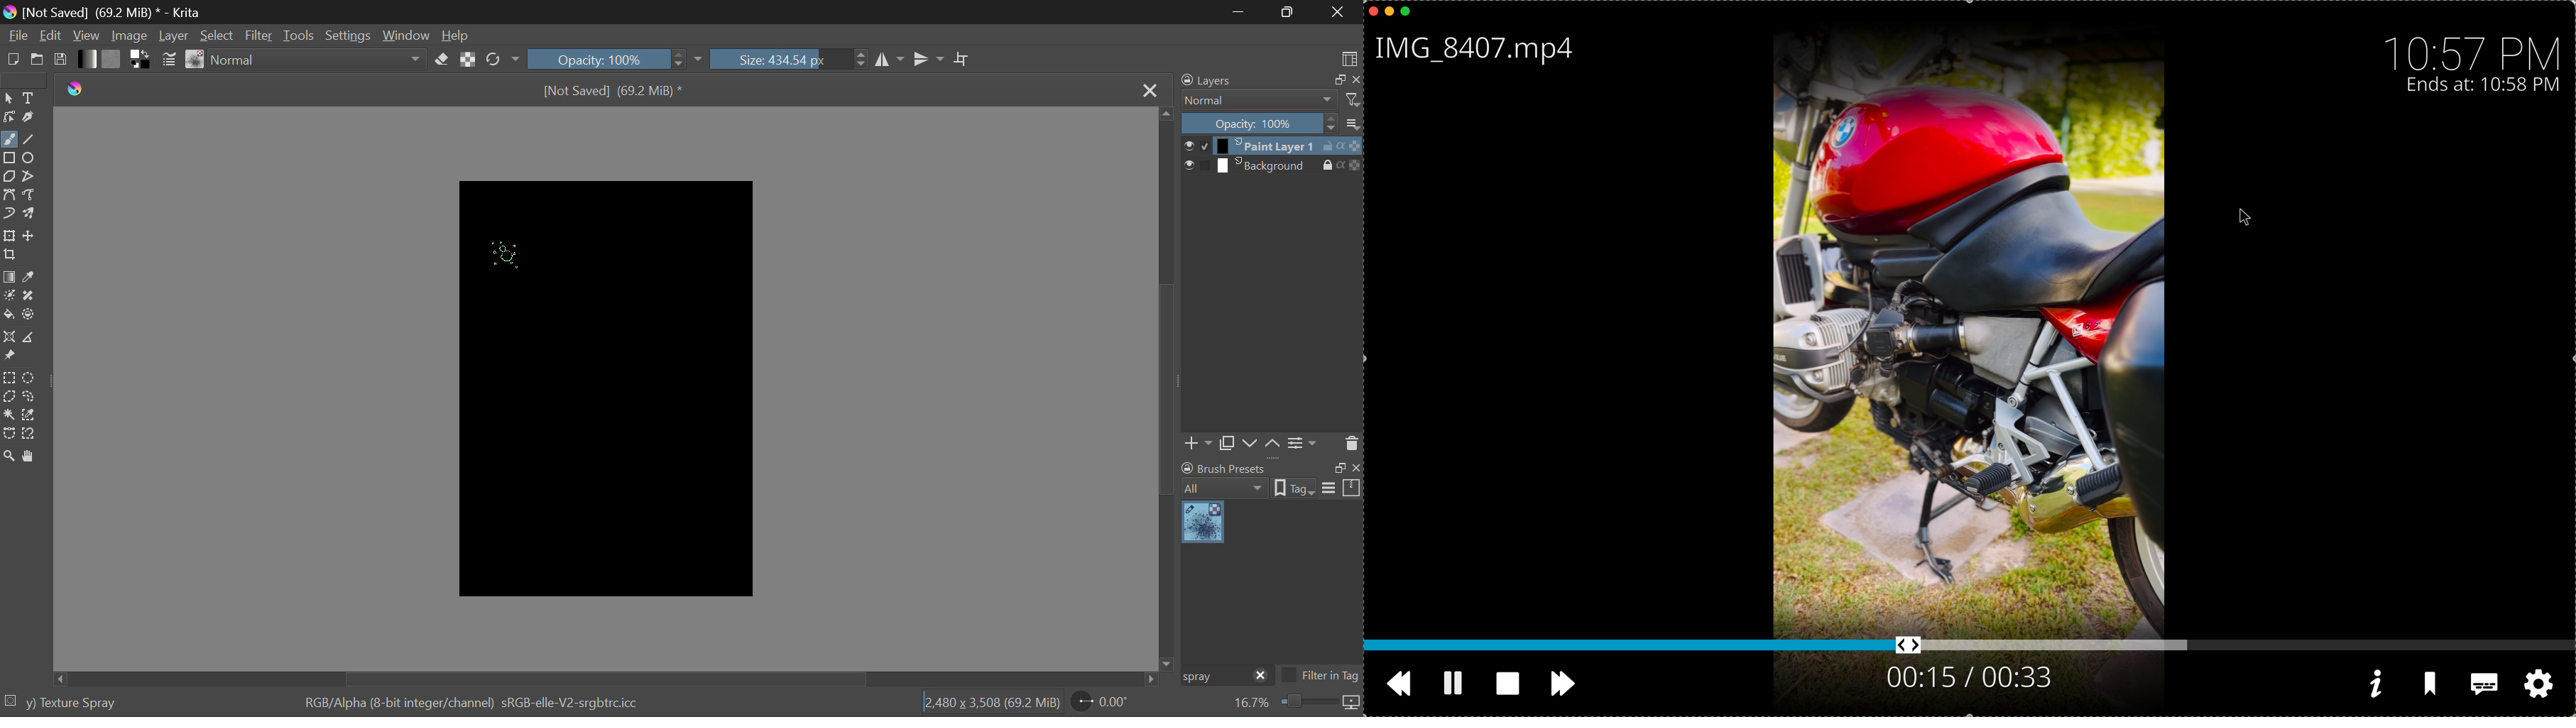 This screenshot has height=728, width=2576. What do you see at coordinates (89, 35) in the screenshot?
I see `View` at bounding box center [89, 35].